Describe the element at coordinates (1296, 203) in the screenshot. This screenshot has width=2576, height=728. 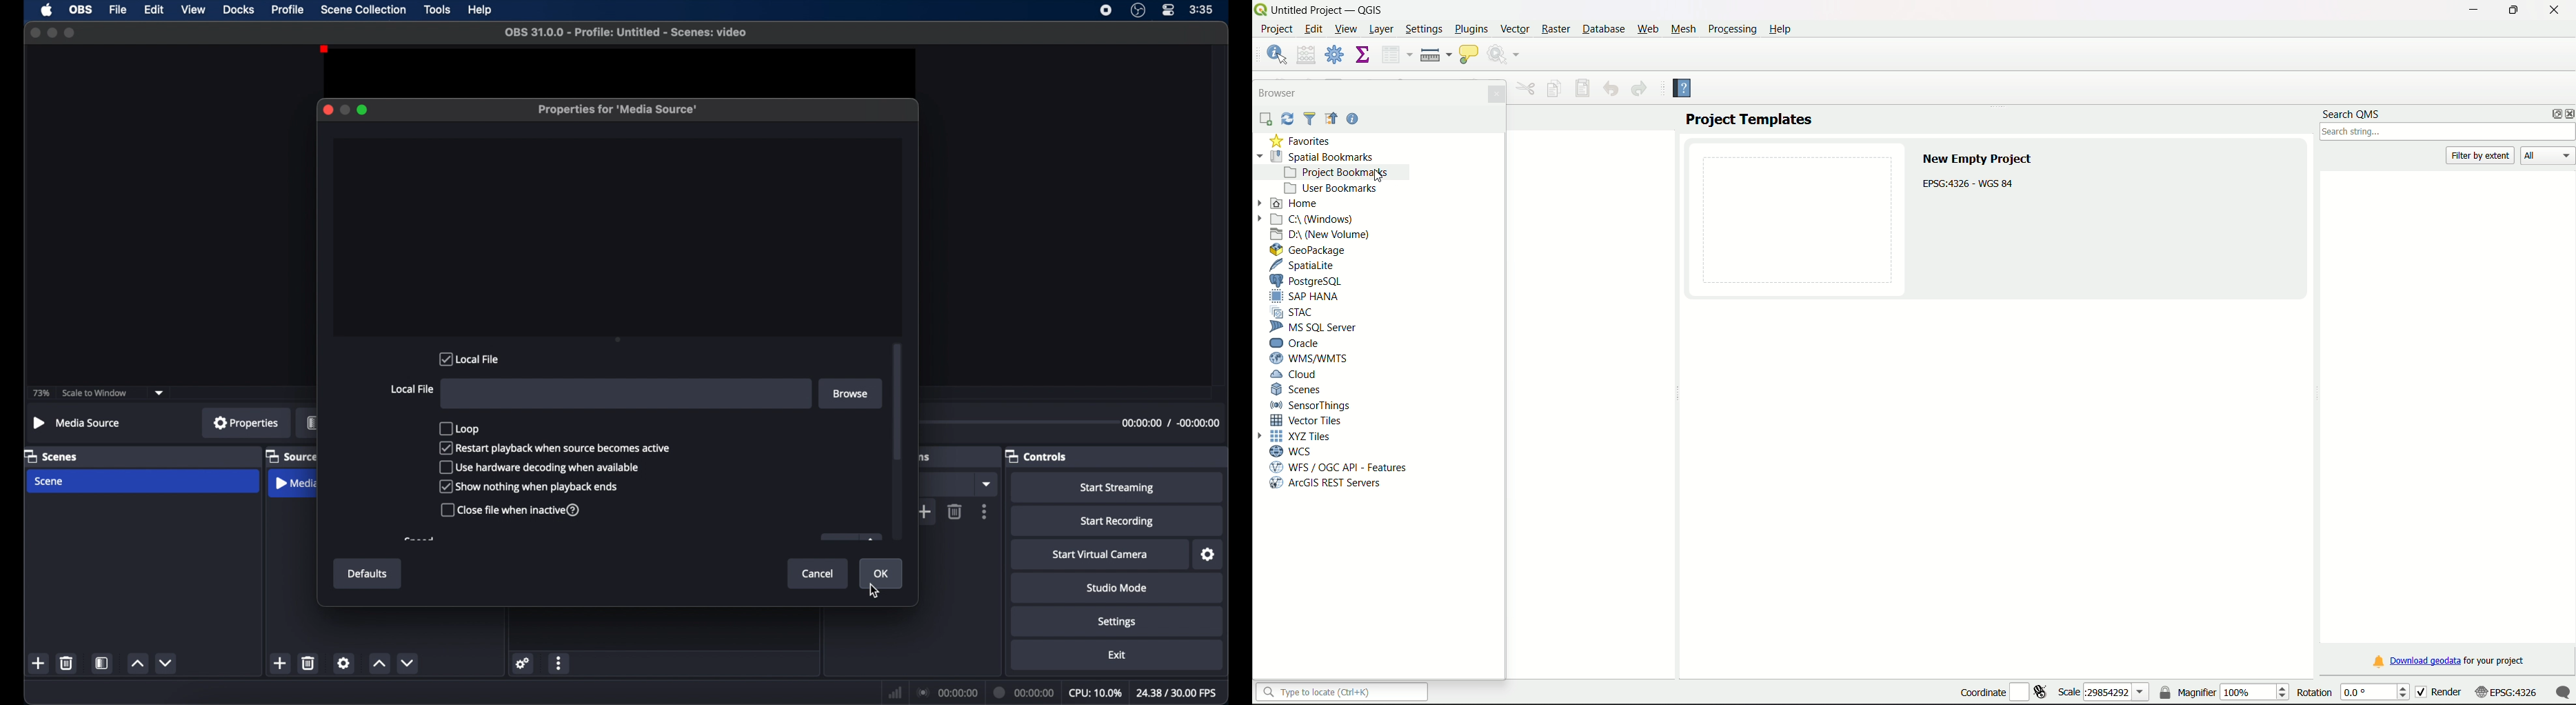
I see `Home` at that location.